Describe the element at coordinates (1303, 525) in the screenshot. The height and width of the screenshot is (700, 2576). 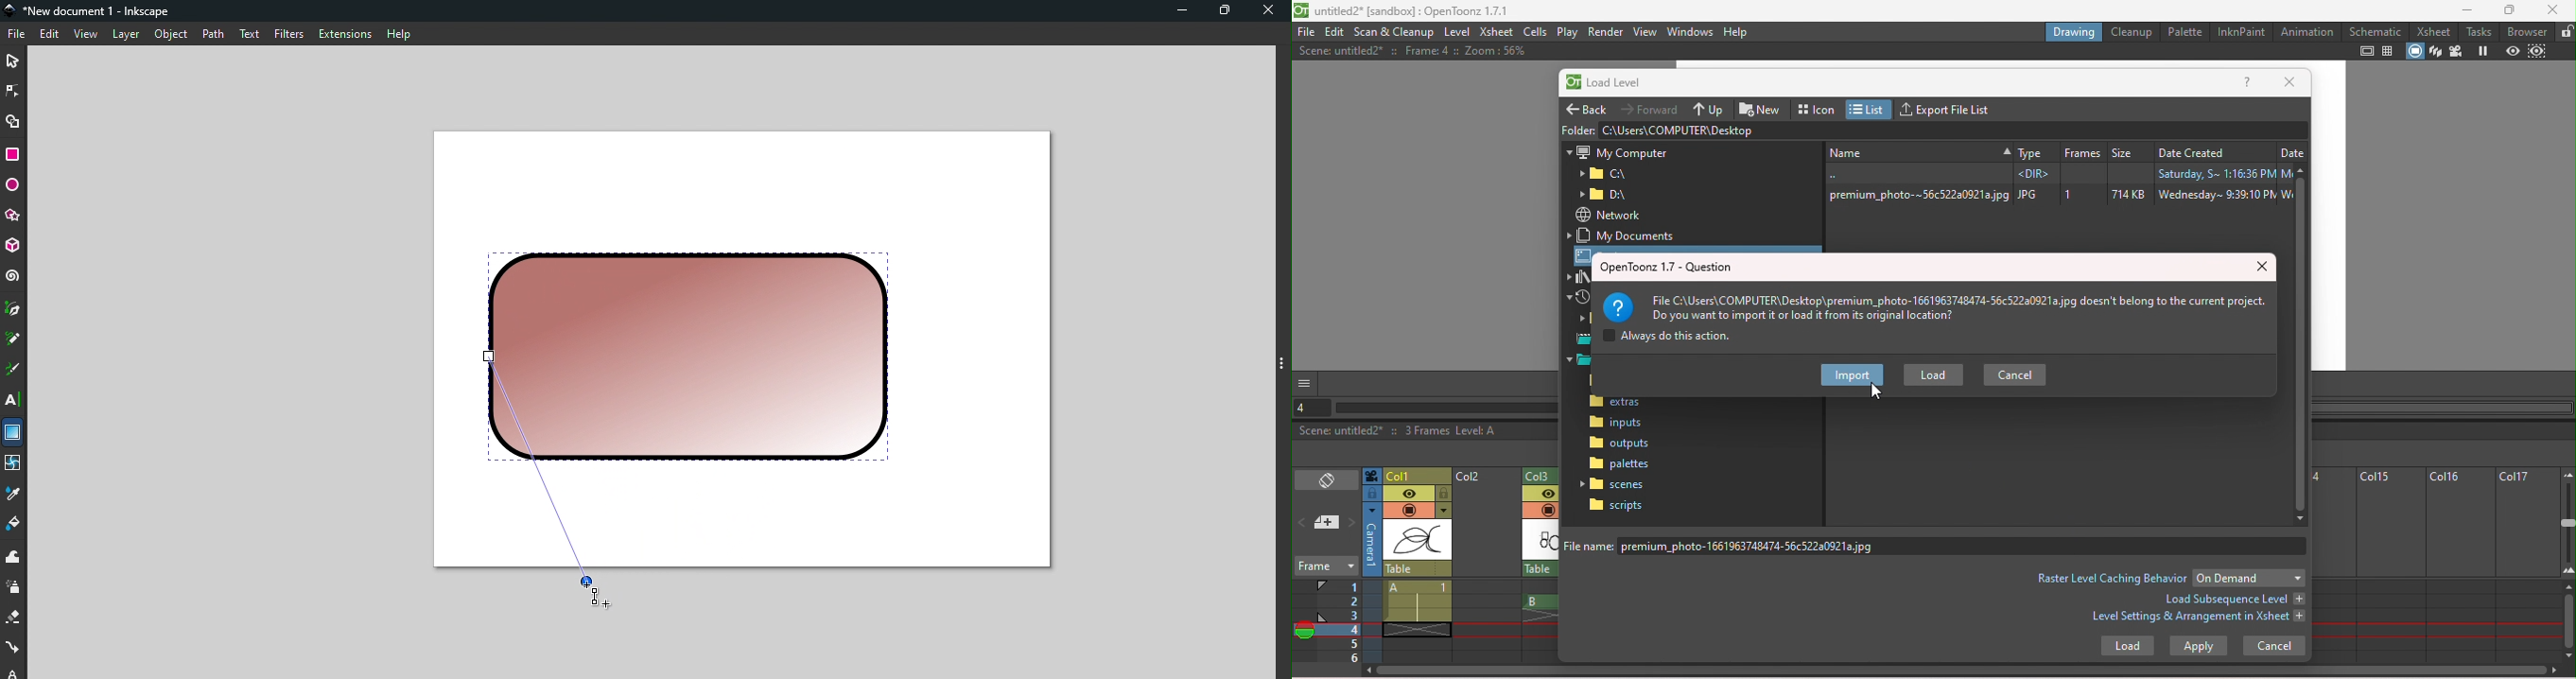
I see `Previous memo` at that location.